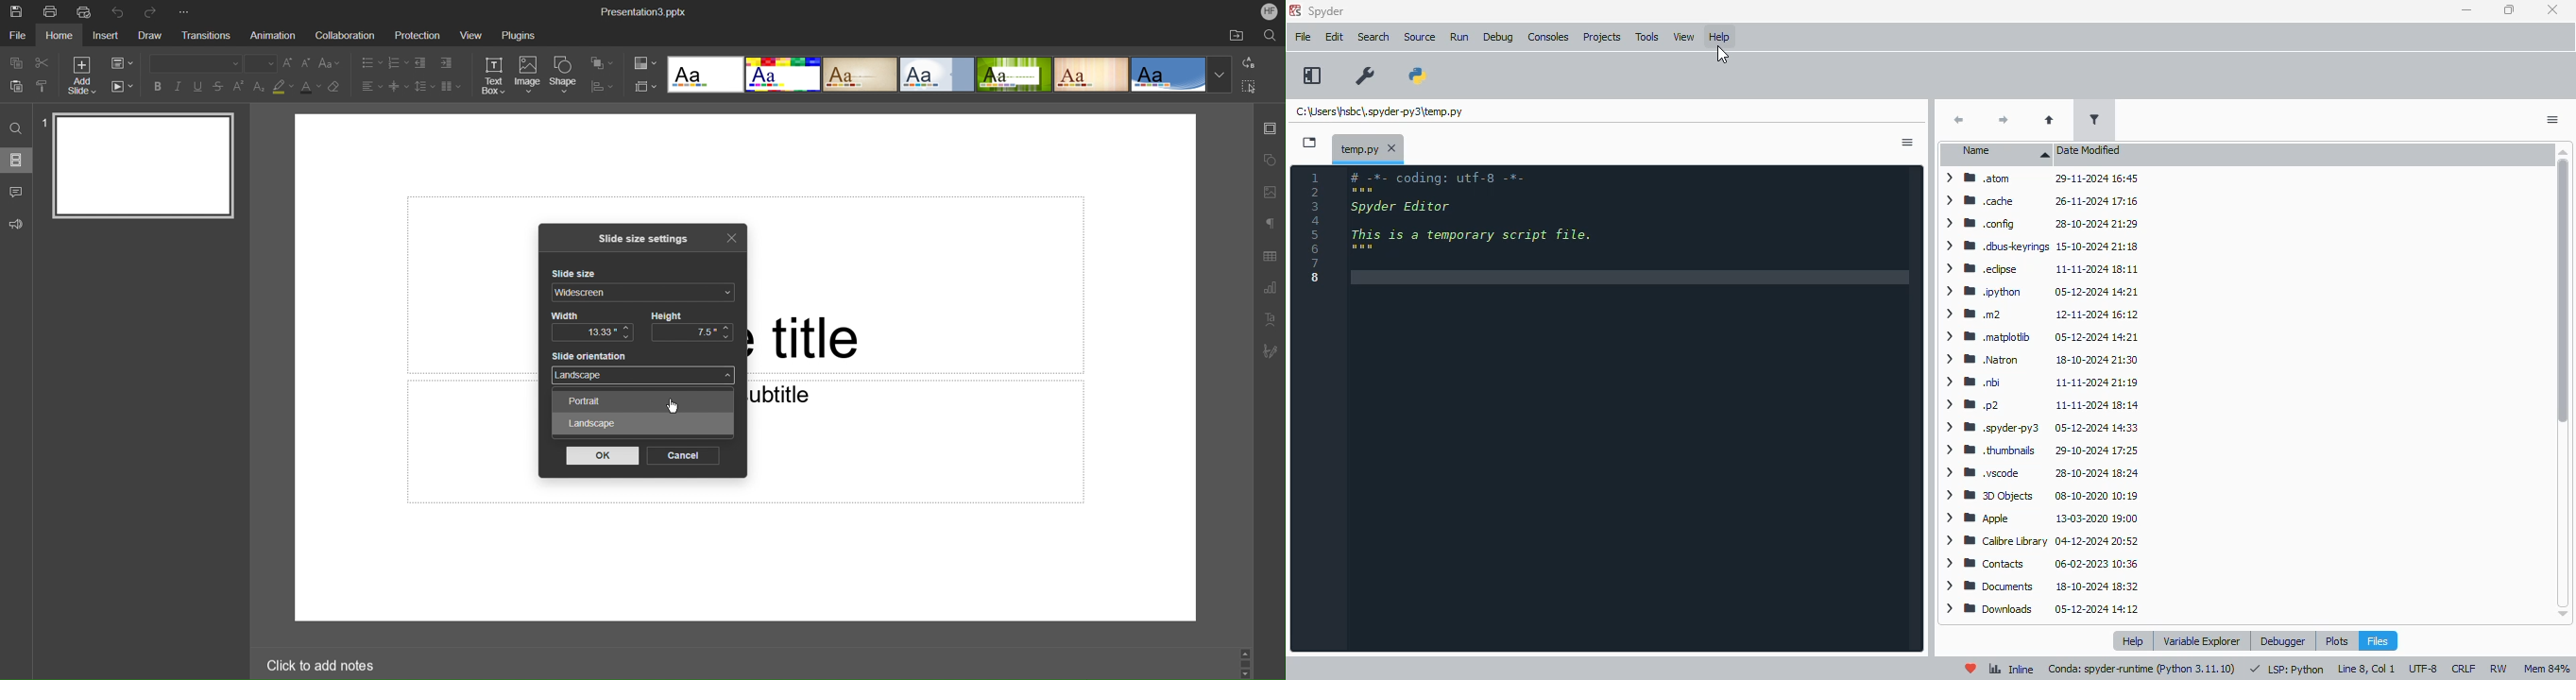  I want to click on Search, so click(1270, 37).